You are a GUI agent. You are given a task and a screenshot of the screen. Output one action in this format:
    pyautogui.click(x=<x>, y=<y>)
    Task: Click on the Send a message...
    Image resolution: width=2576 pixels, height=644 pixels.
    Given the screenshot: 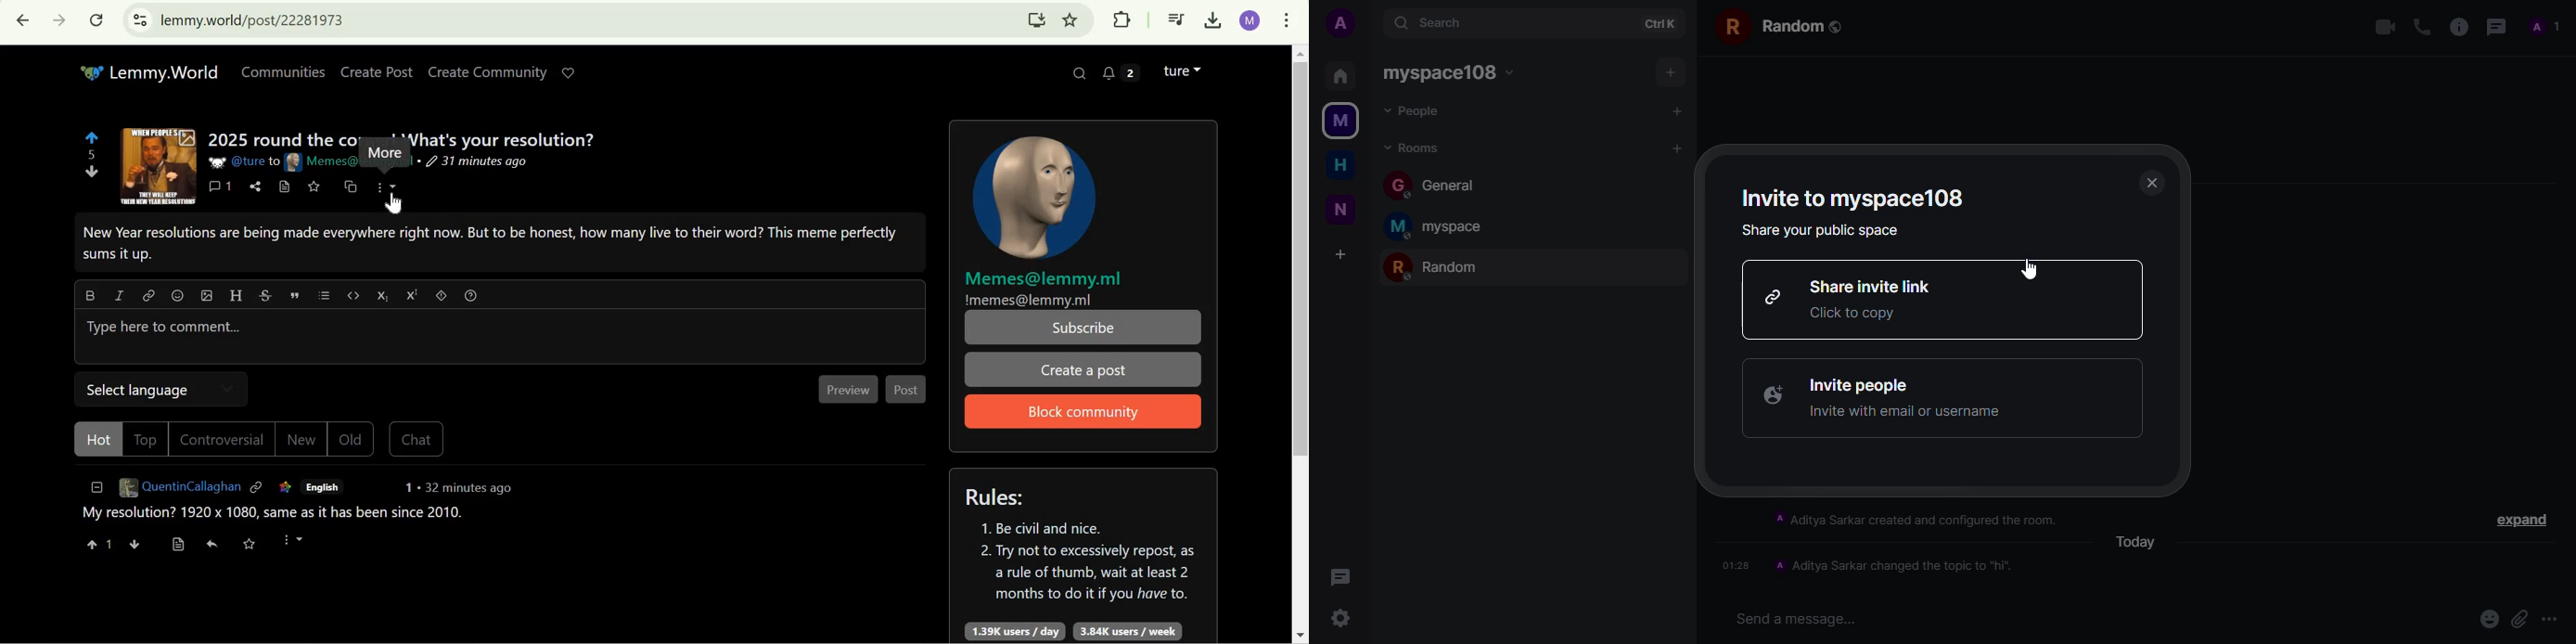 What is the action you would take?
    pyautogui.click(x=1801, y=620)
    